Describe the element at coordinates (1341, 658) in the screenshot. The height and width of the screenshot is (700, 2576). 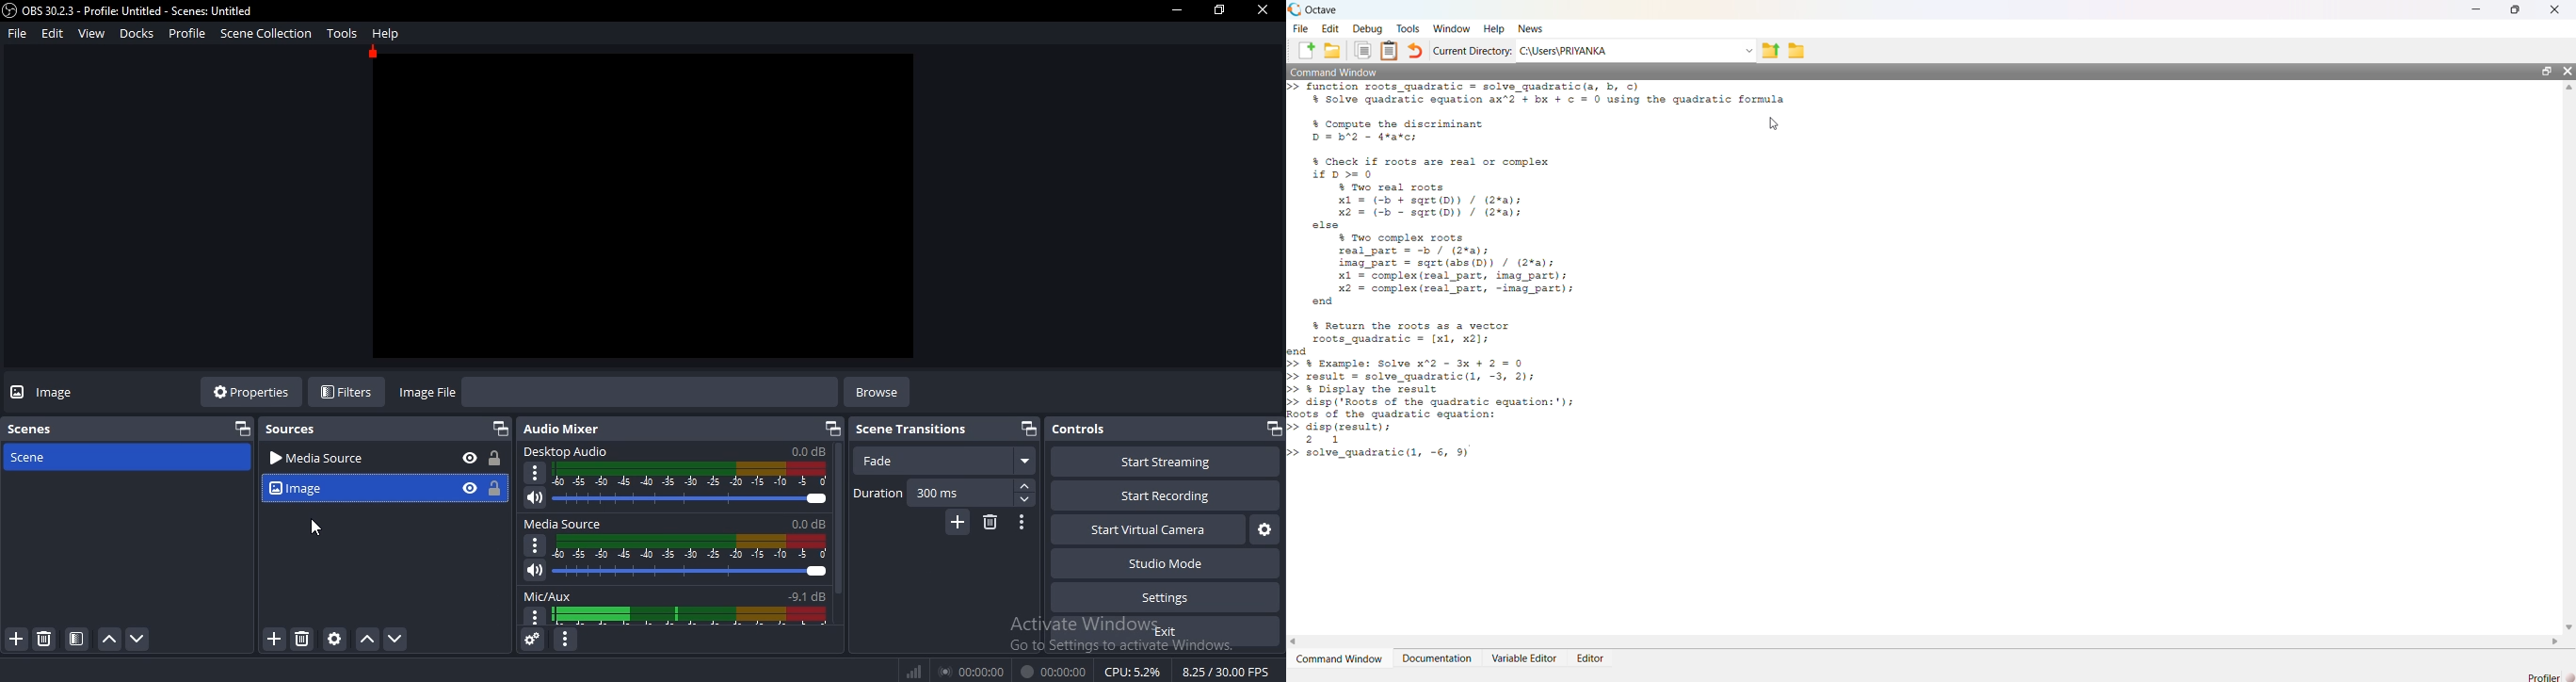
I see `Command Window` at that location.